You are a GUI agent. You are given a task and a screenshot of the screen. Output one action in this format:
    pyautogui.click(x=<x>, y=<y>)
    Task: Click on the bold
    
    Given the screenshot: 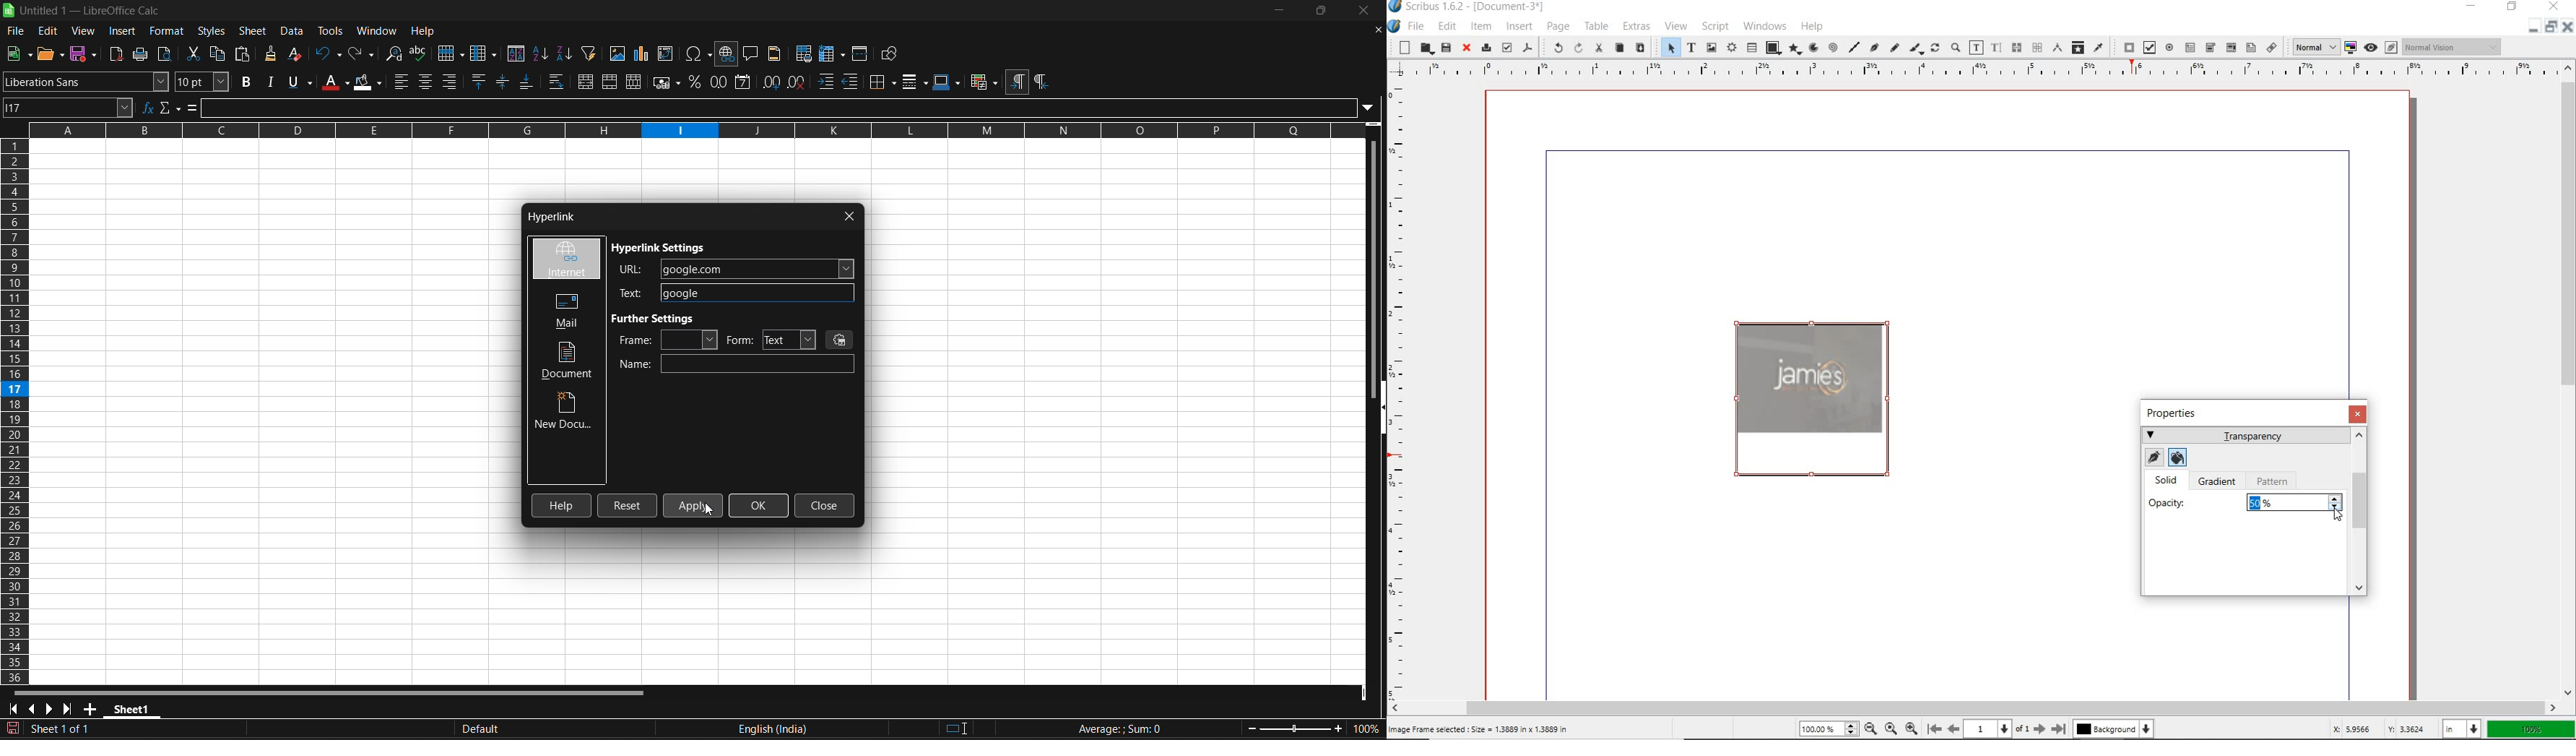 What is the action you would take?
    pyautogui.click(x=246, y=82)
    